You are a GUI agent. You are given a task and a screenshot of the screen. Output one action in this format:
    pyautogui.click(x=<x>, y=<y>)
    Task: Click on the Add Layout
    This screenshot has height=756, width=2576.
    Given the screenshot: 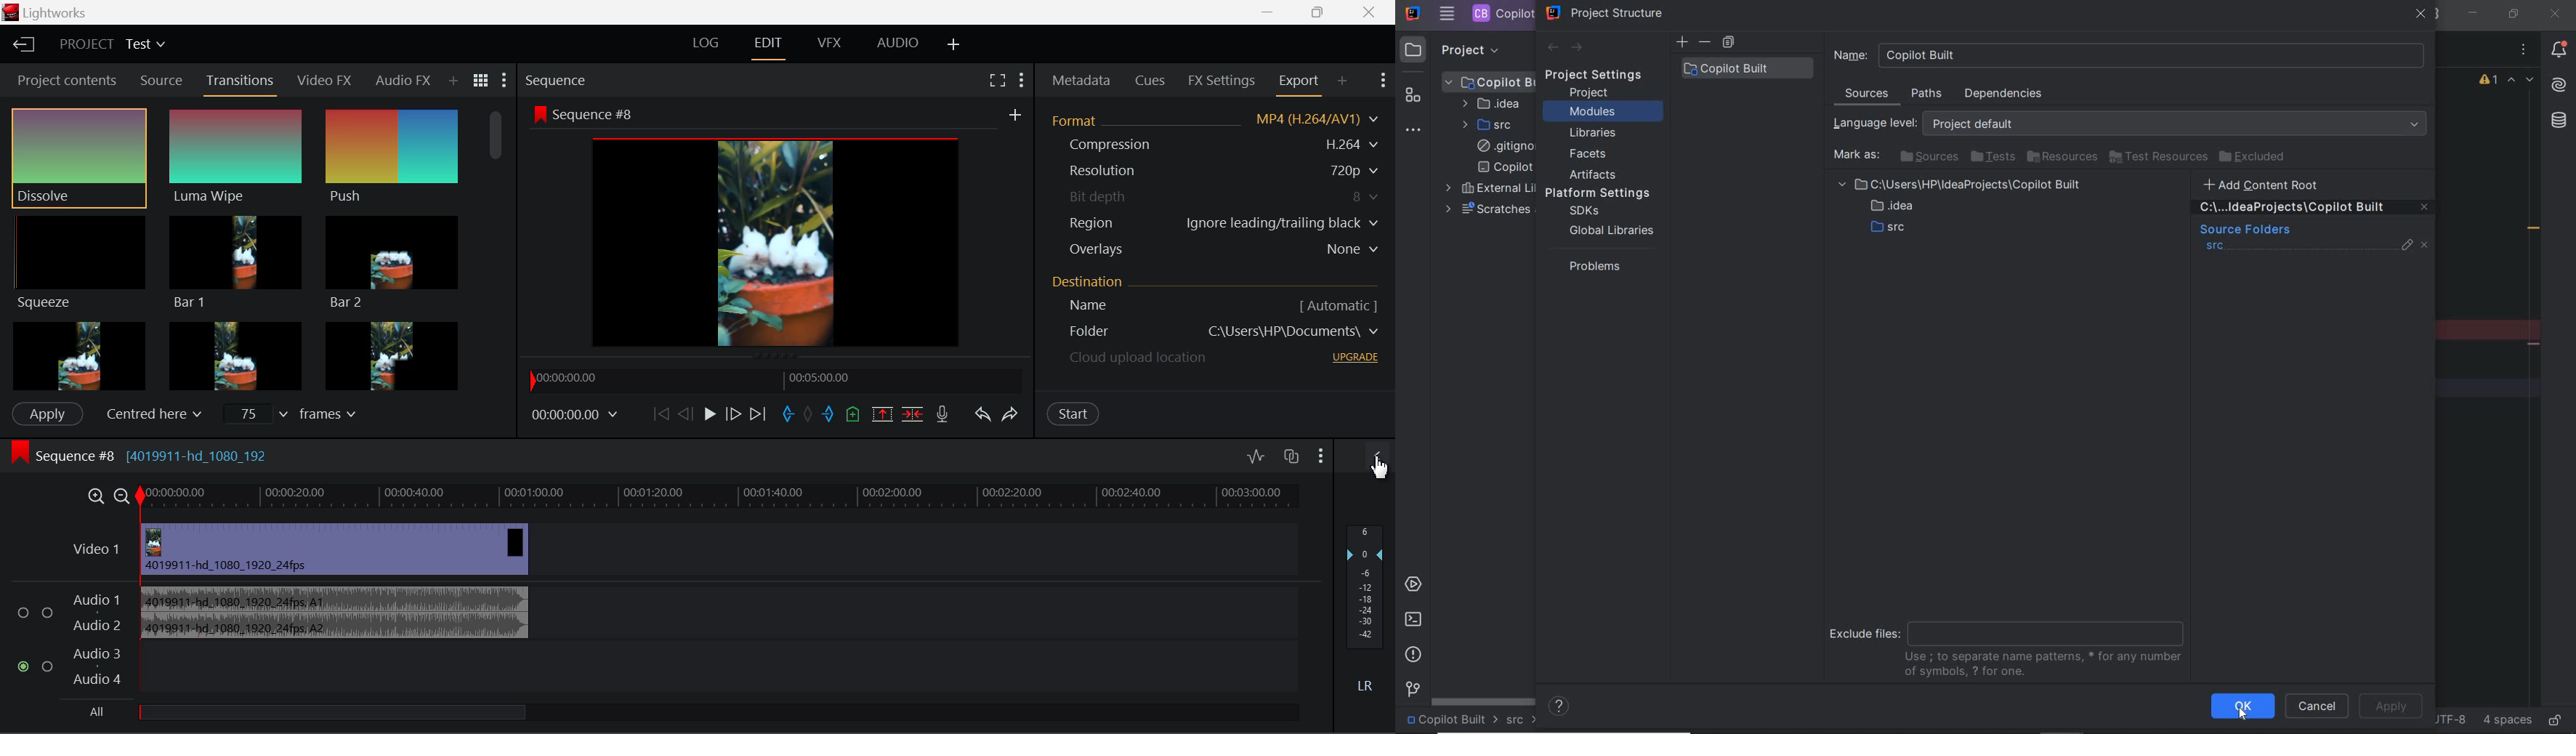 What is the action you would take?
    pyautogui.click(x=954, y=42)
    